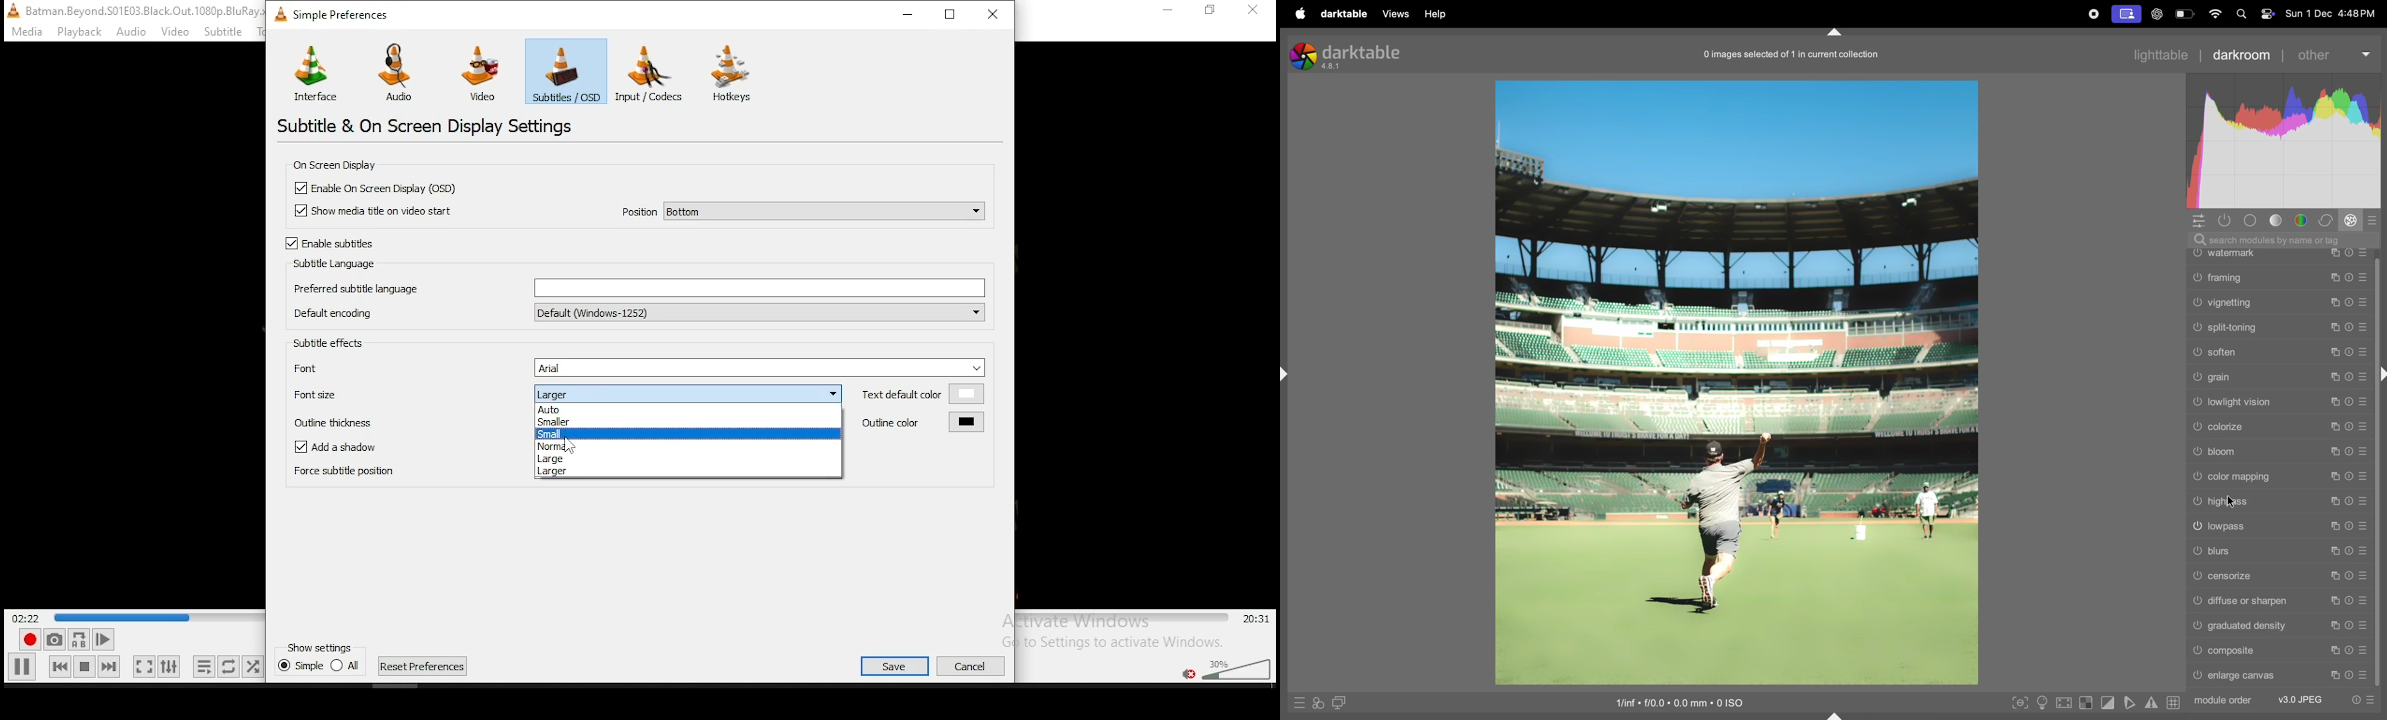  Describe the element at coordinates (1350, 53) in the screenshot. I see `darktable version` at that location.